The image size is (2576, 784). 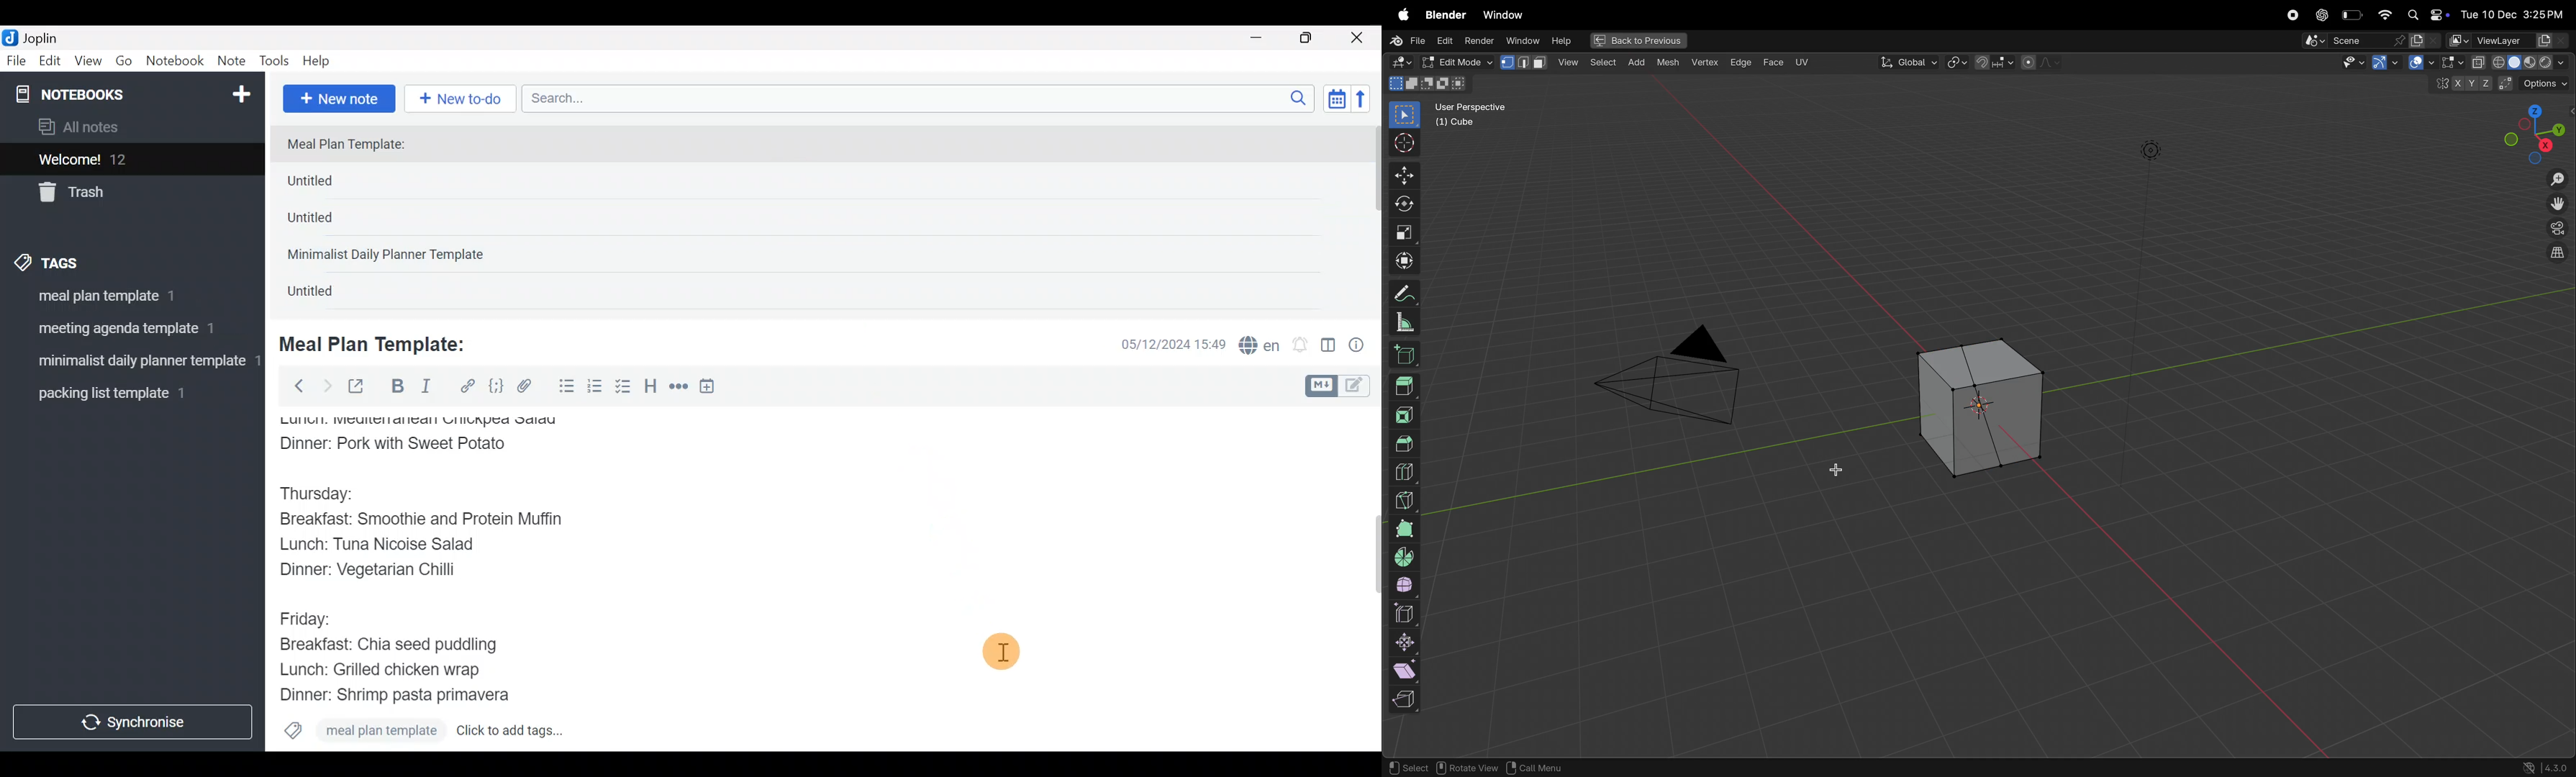 I want to click on Blender, so click(x=1444, y=14).